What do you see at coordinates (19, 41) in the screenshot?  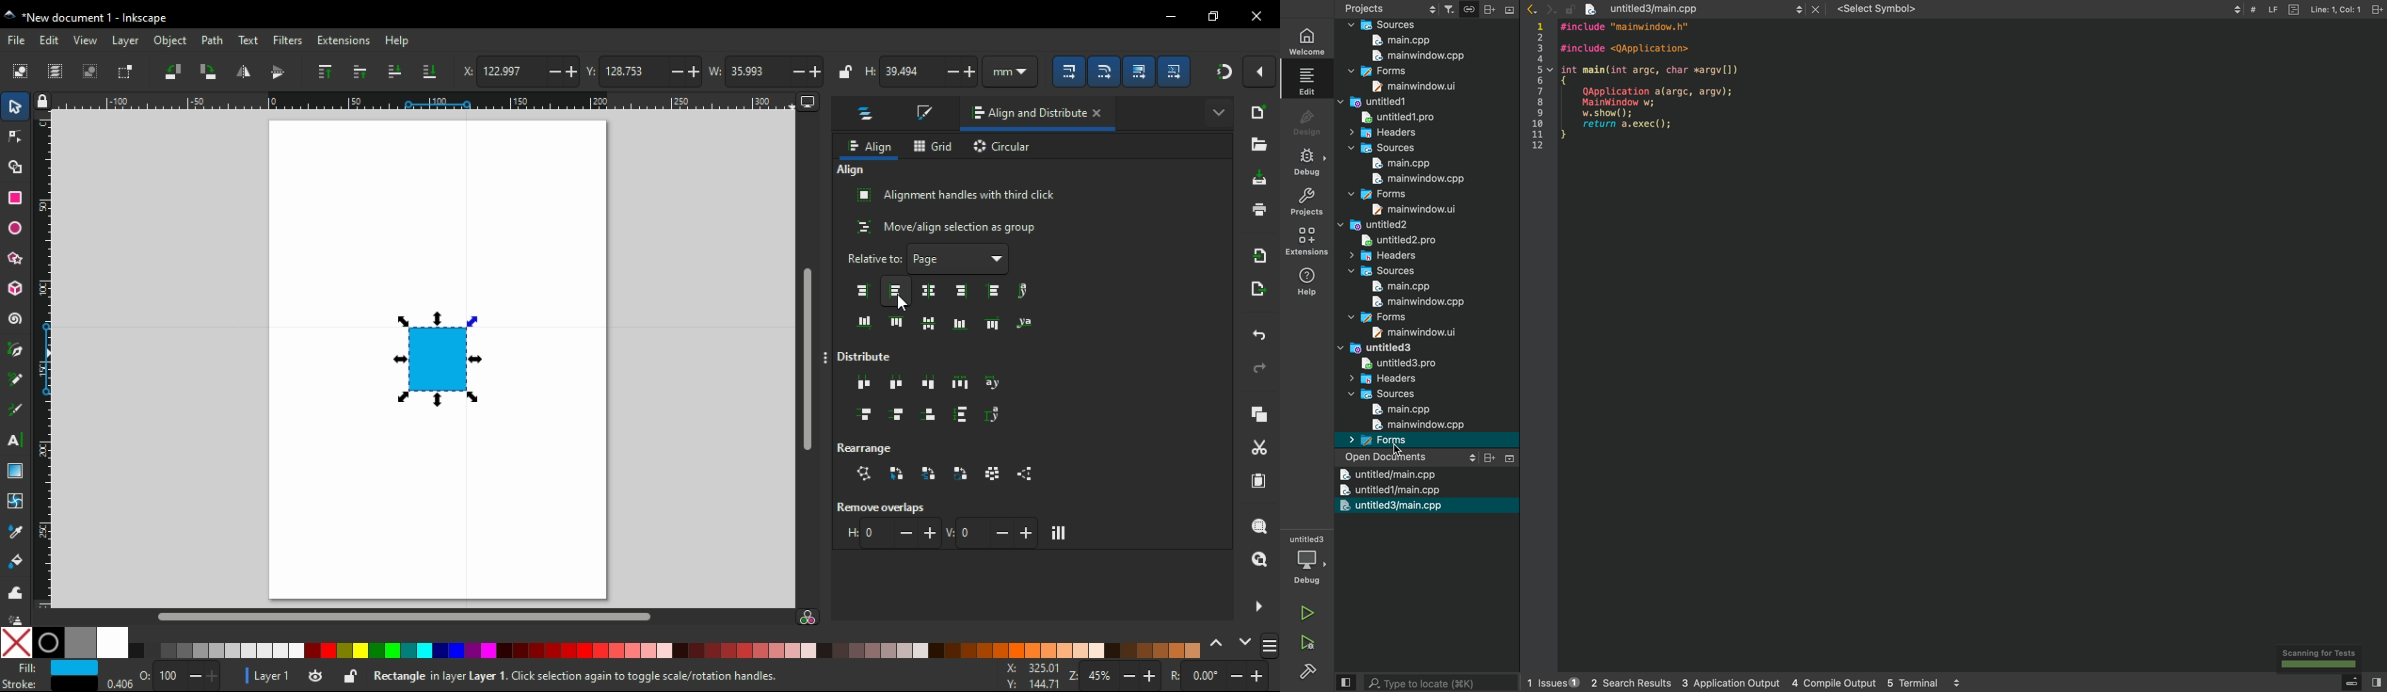 I see `file` at bounding box center [19, 41].